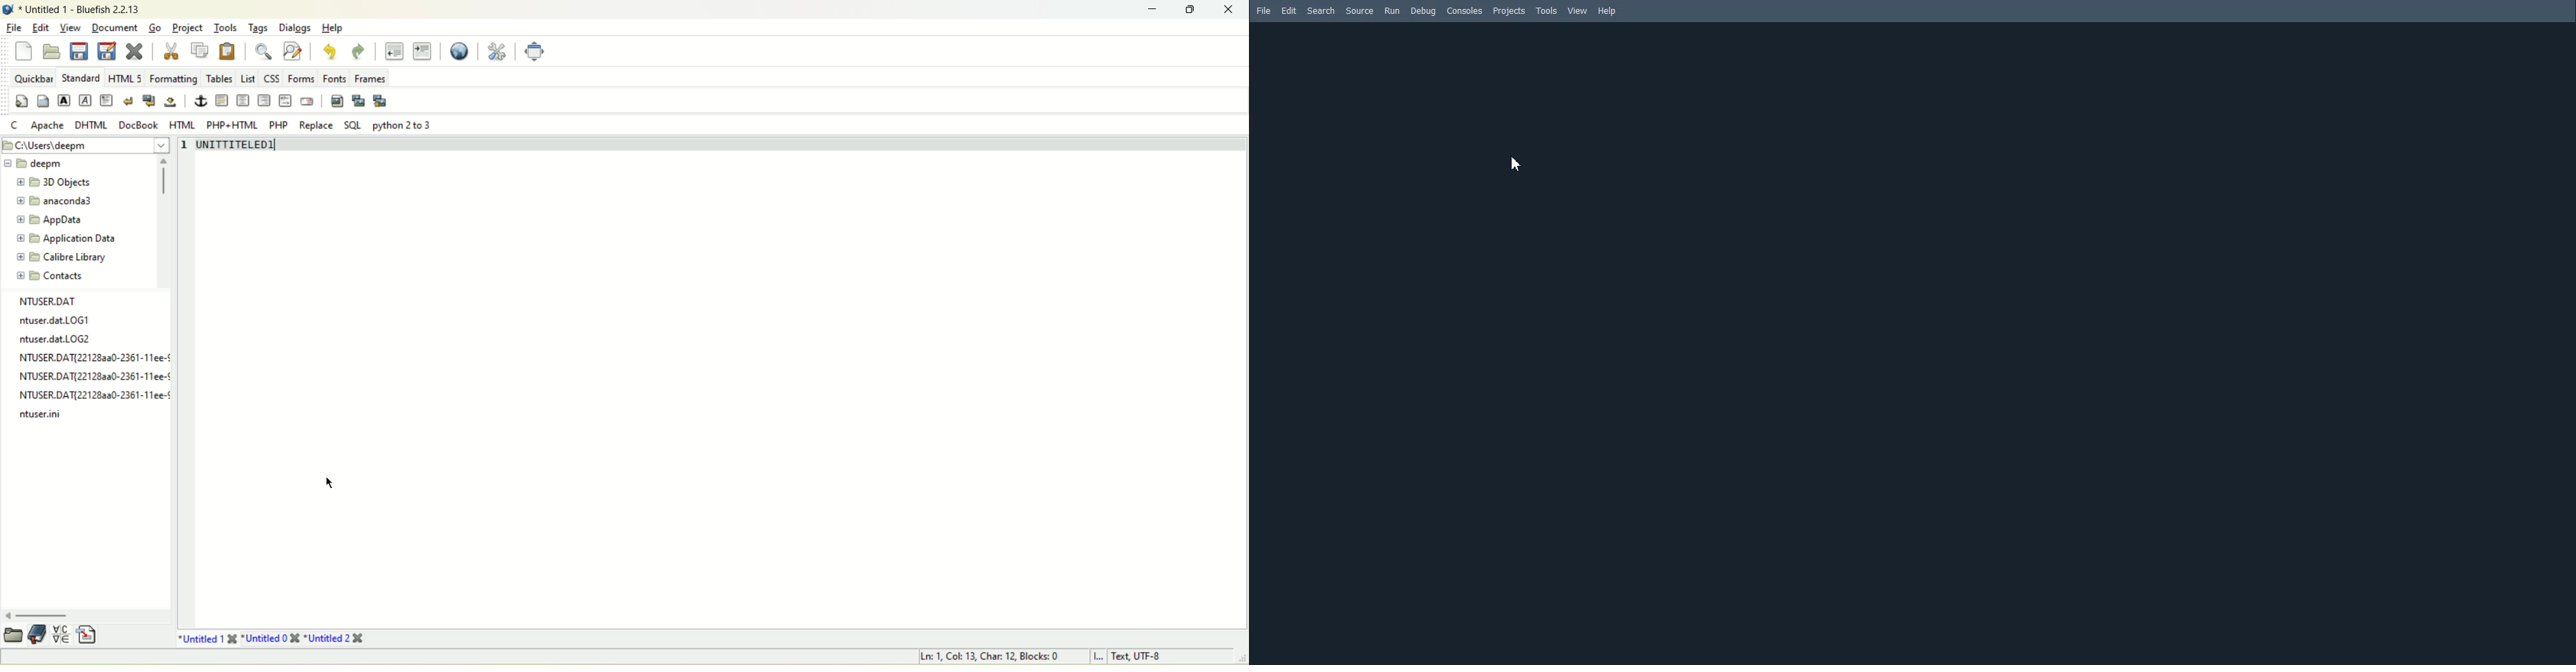 The height and width of the screenshot is (672, 2576). I want to click on ntuser. dat LOG, so click(54, 320).